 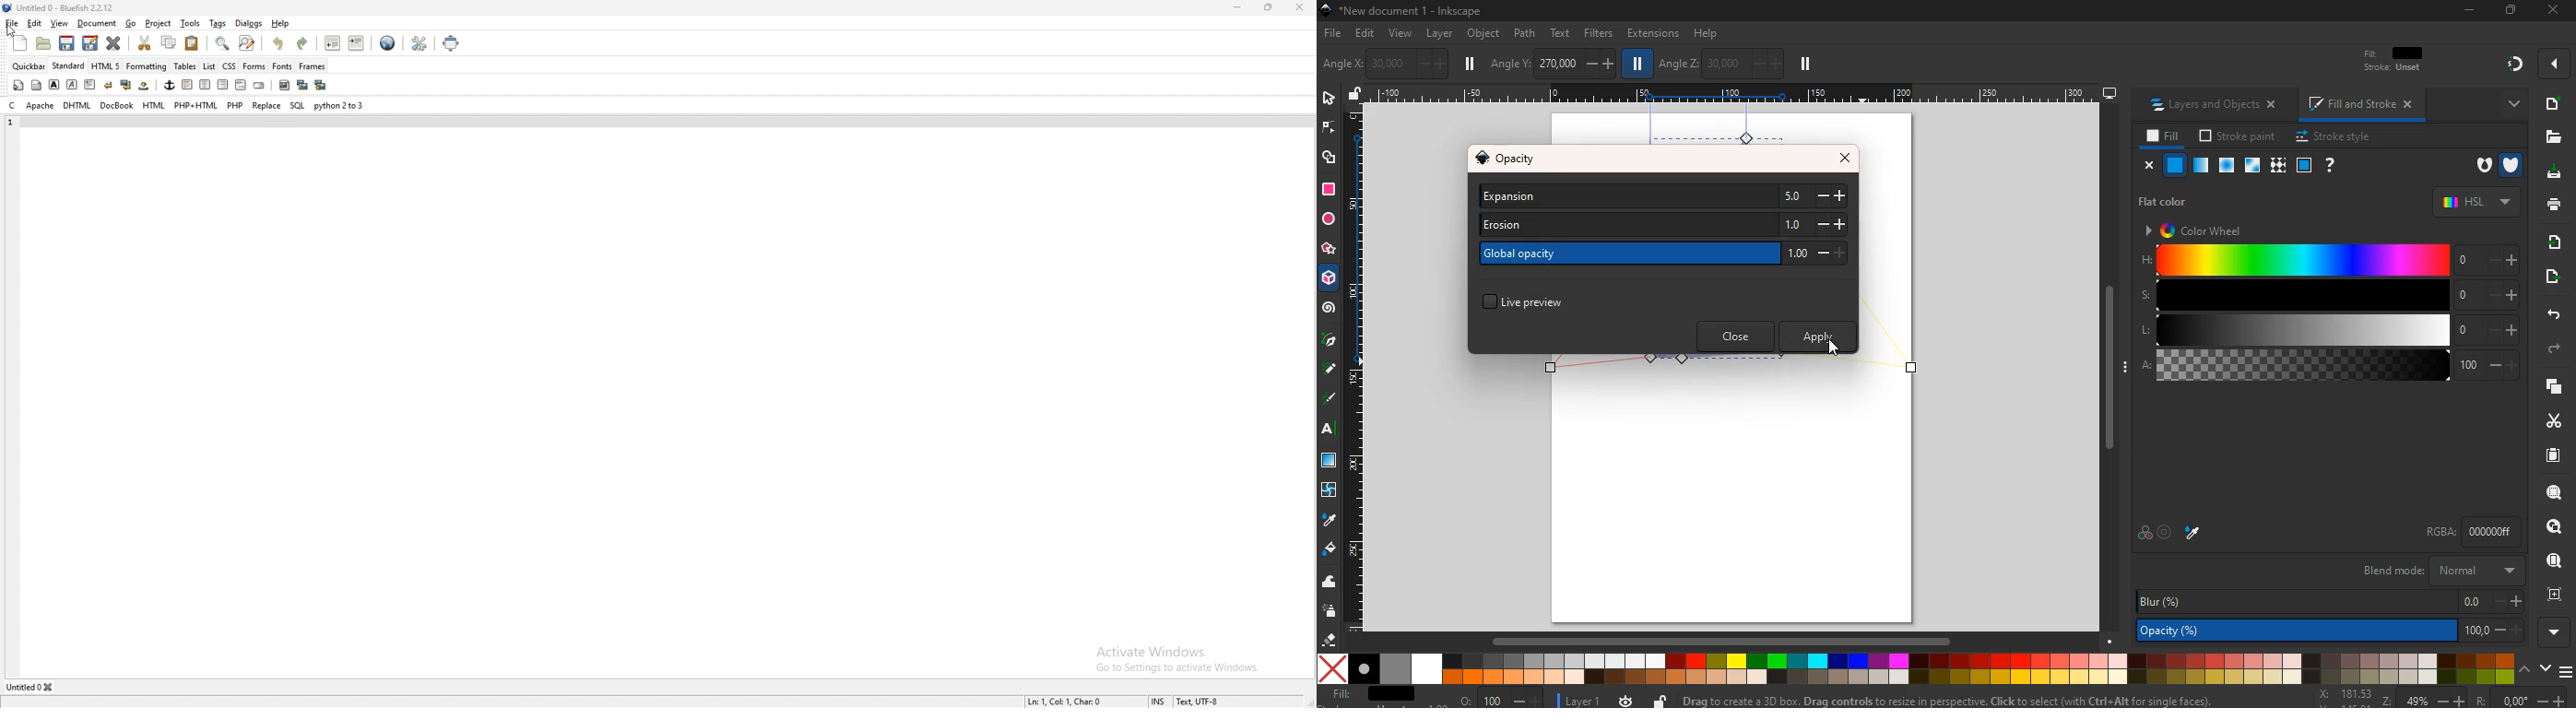 I want to click on tools, so click(x=191, y=24).